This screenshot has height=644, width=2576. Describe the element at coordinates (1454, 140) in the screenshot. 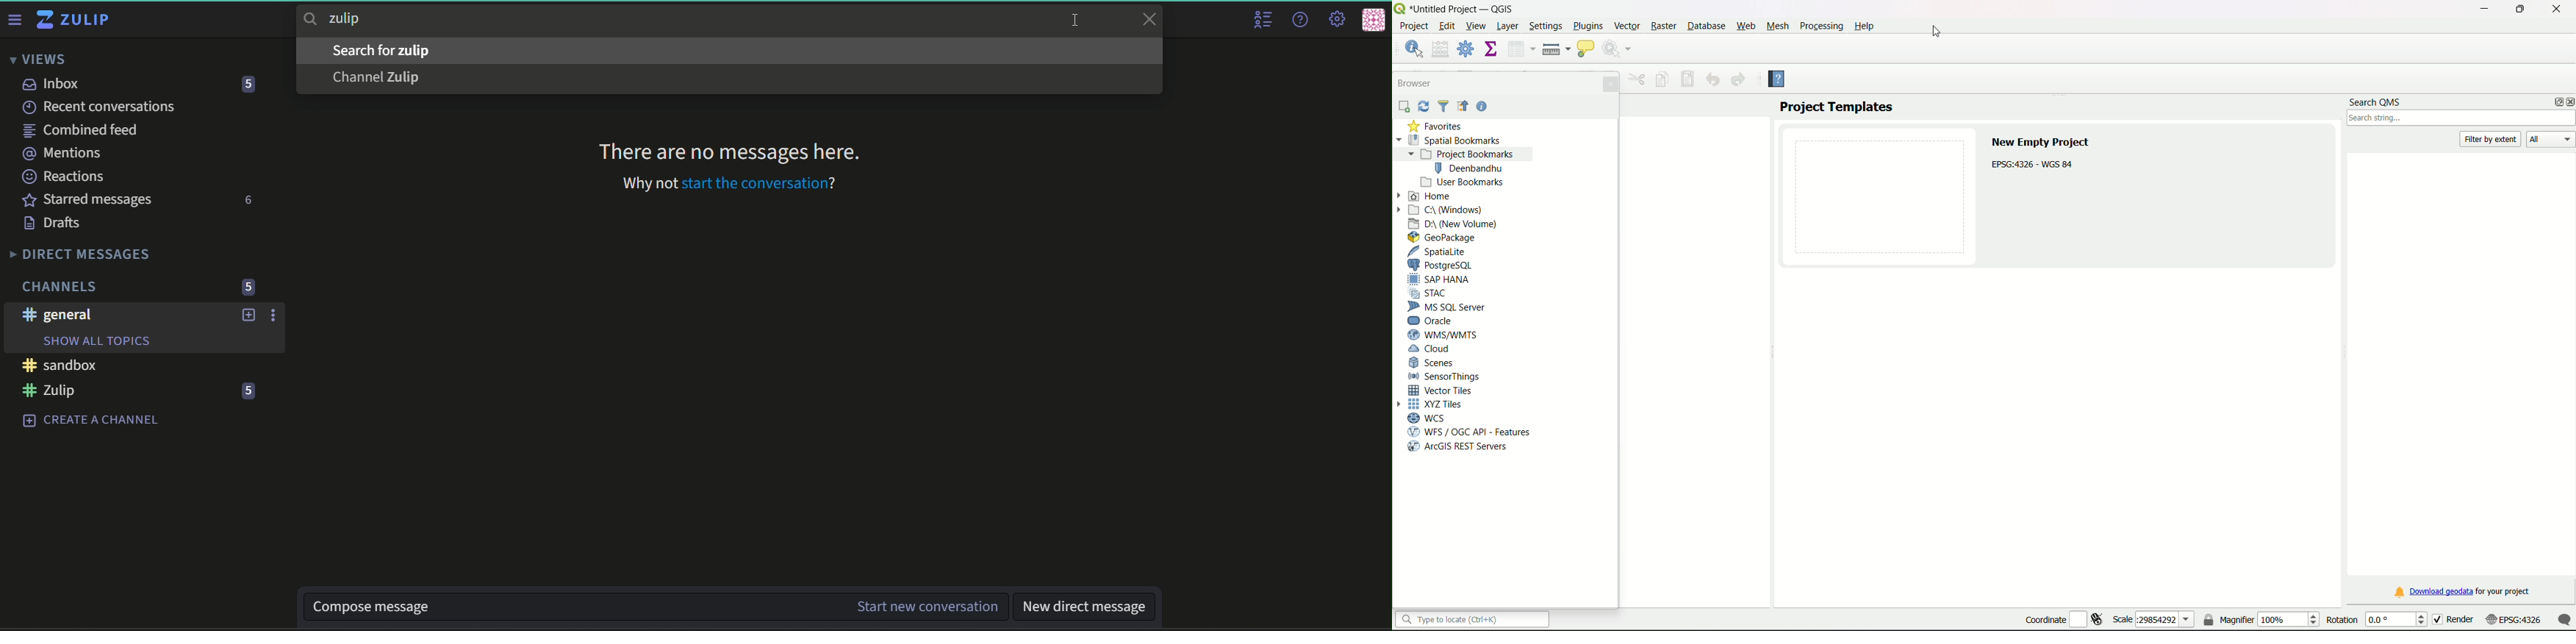

I see `Spatial Bookmarks` at that location.